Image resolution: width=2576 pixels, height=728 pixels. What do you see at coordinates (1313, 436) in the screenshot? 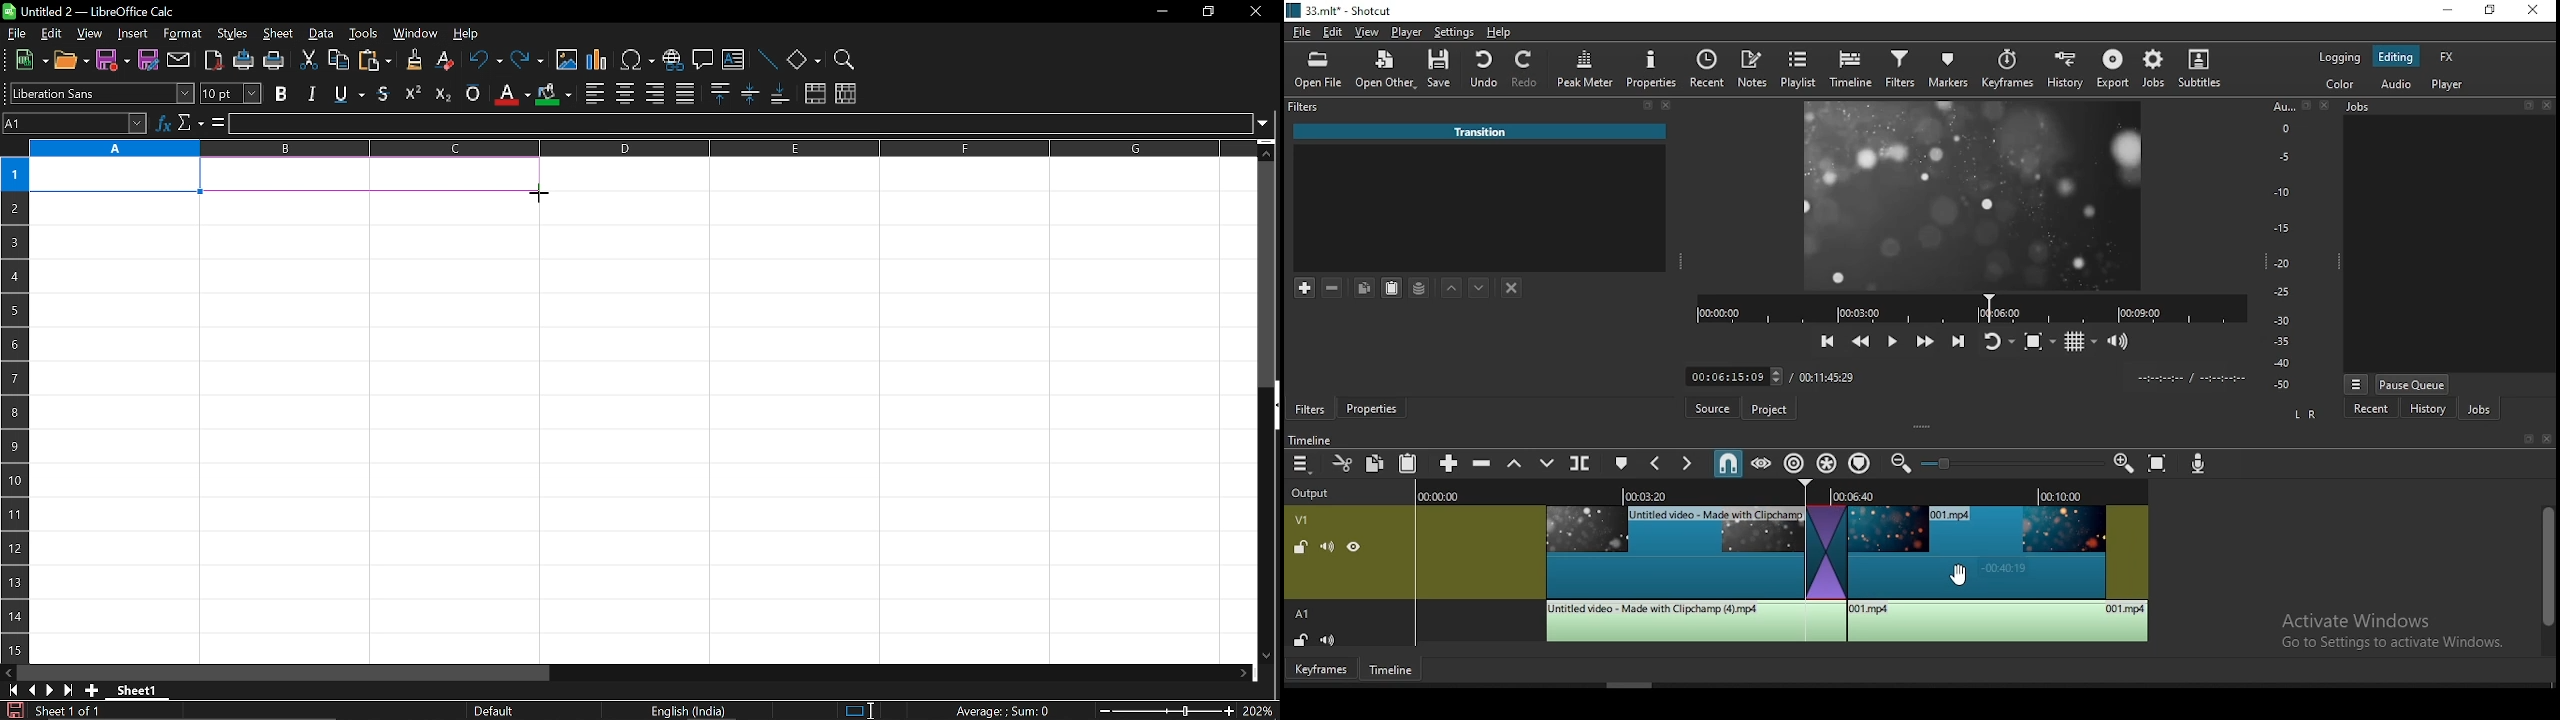
I see `timeline` at bounding box center [1313, 436].